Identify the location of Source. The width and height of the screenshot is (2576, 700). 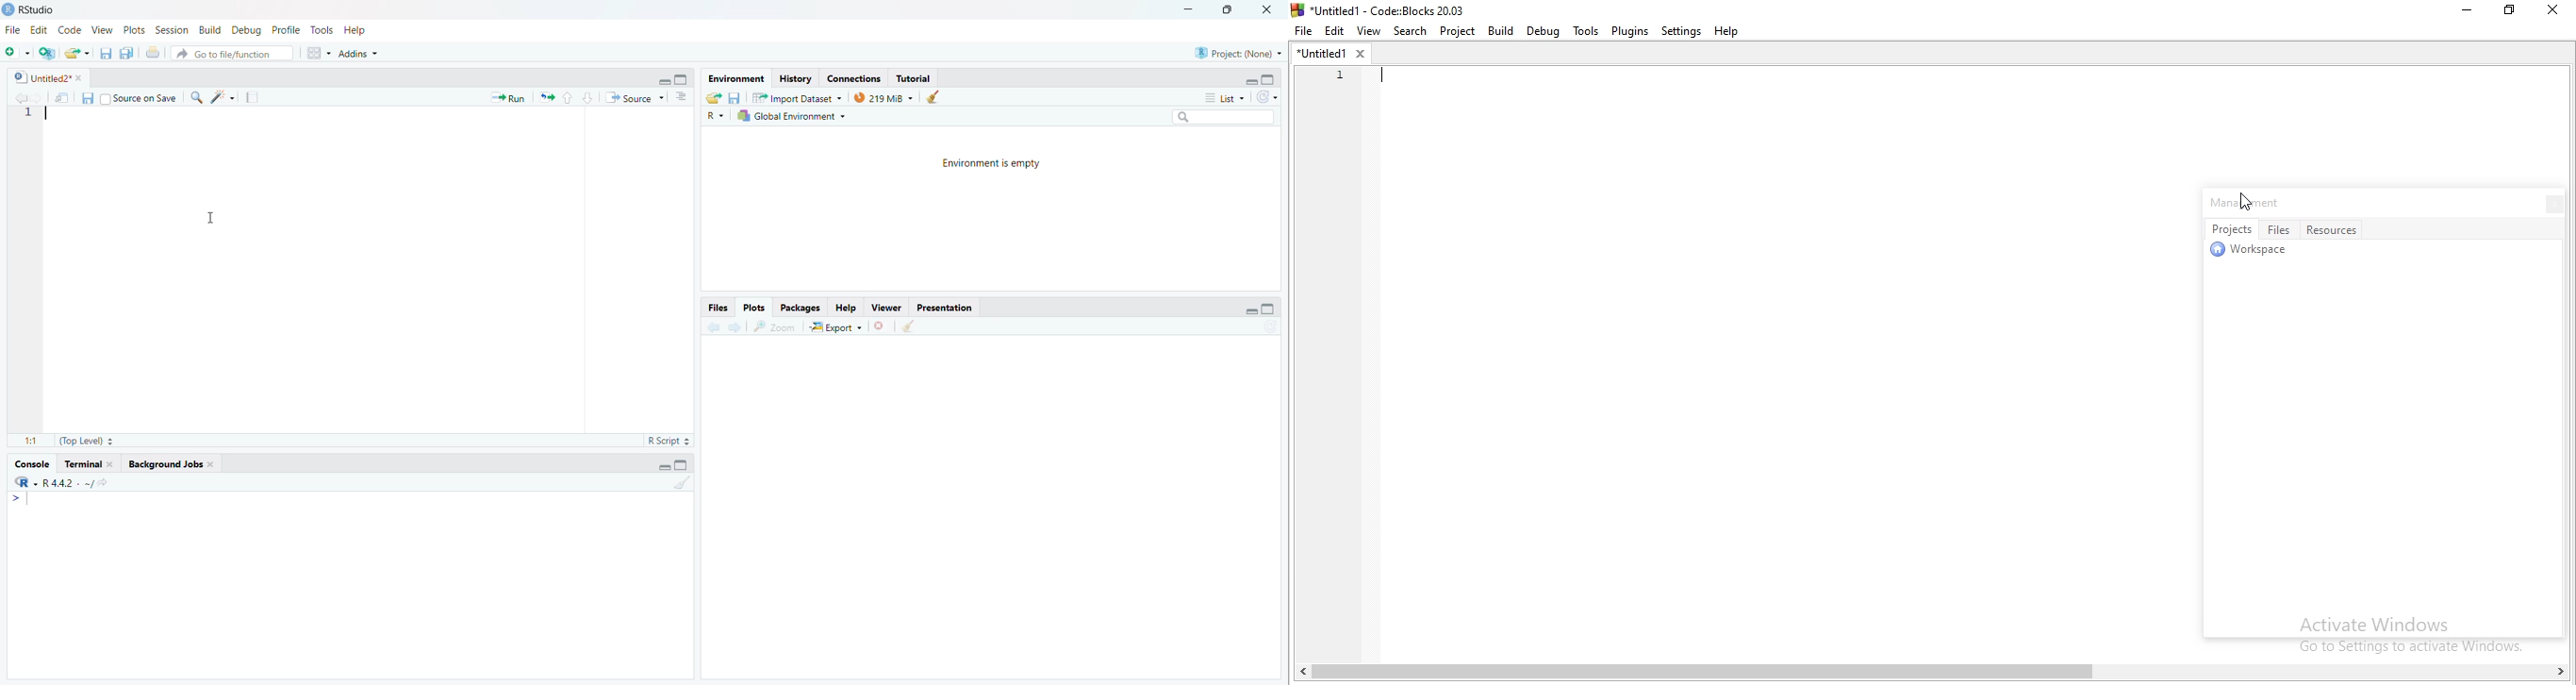
(634, 97).